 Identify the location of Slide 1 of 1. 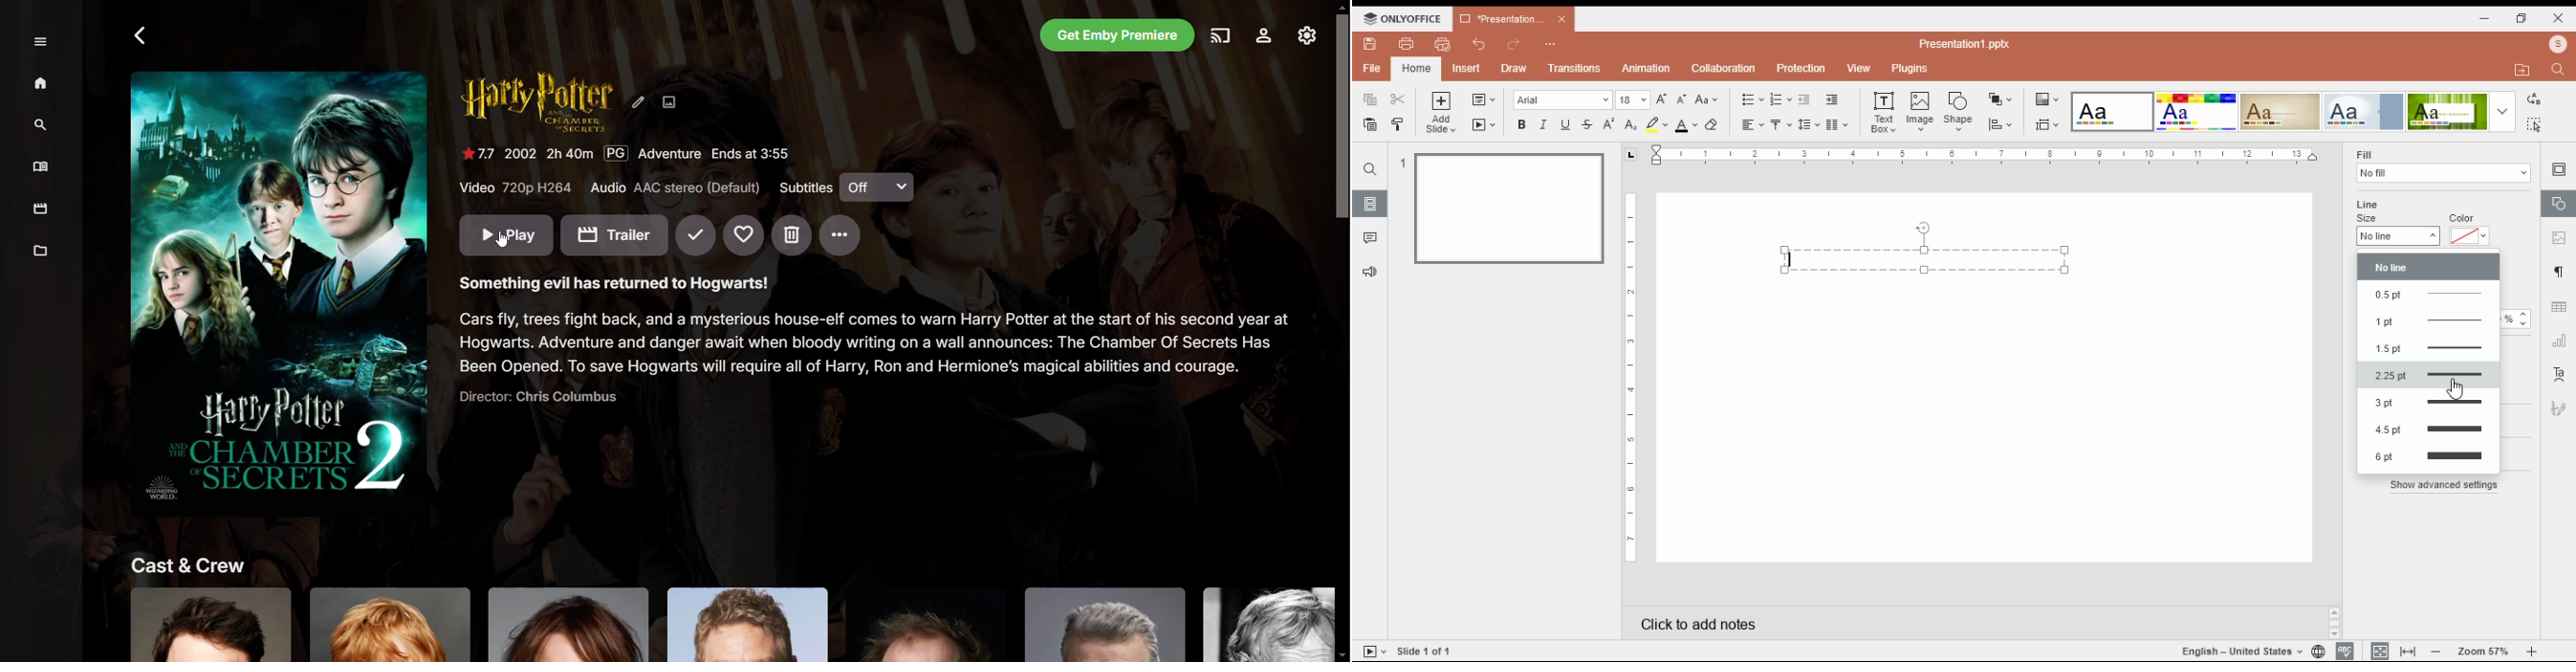
(1425, 651).